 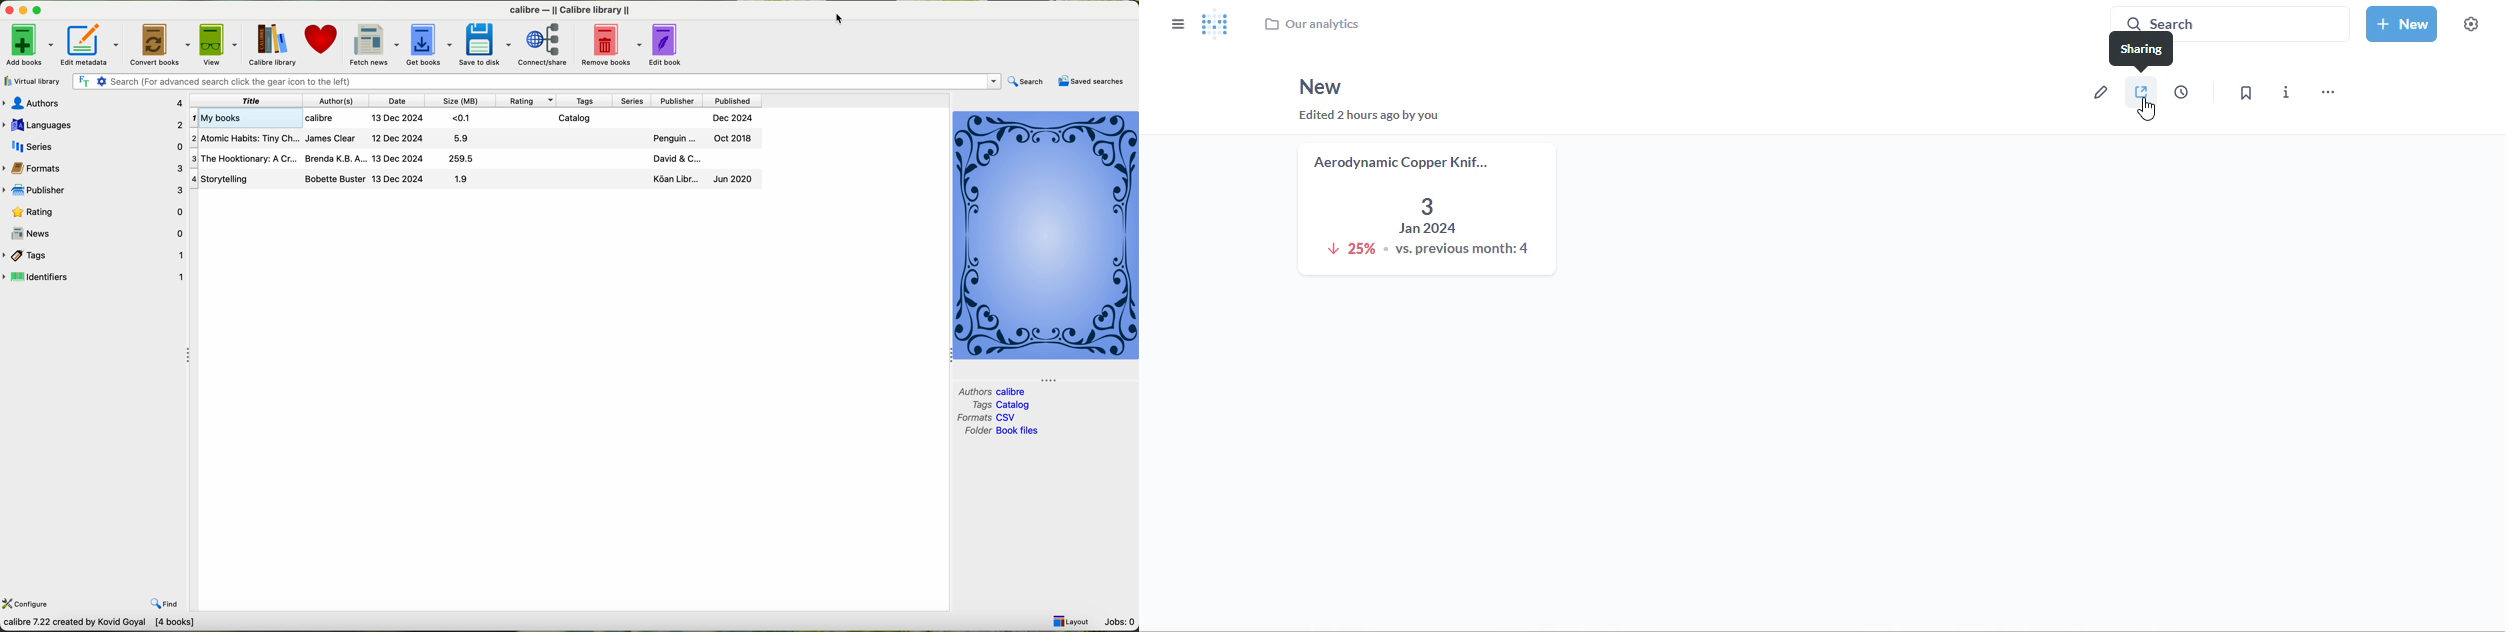 What do you see at coordinates (975, 406) in the screenshot?
I see `tags ` at bounding box center [975, 406].